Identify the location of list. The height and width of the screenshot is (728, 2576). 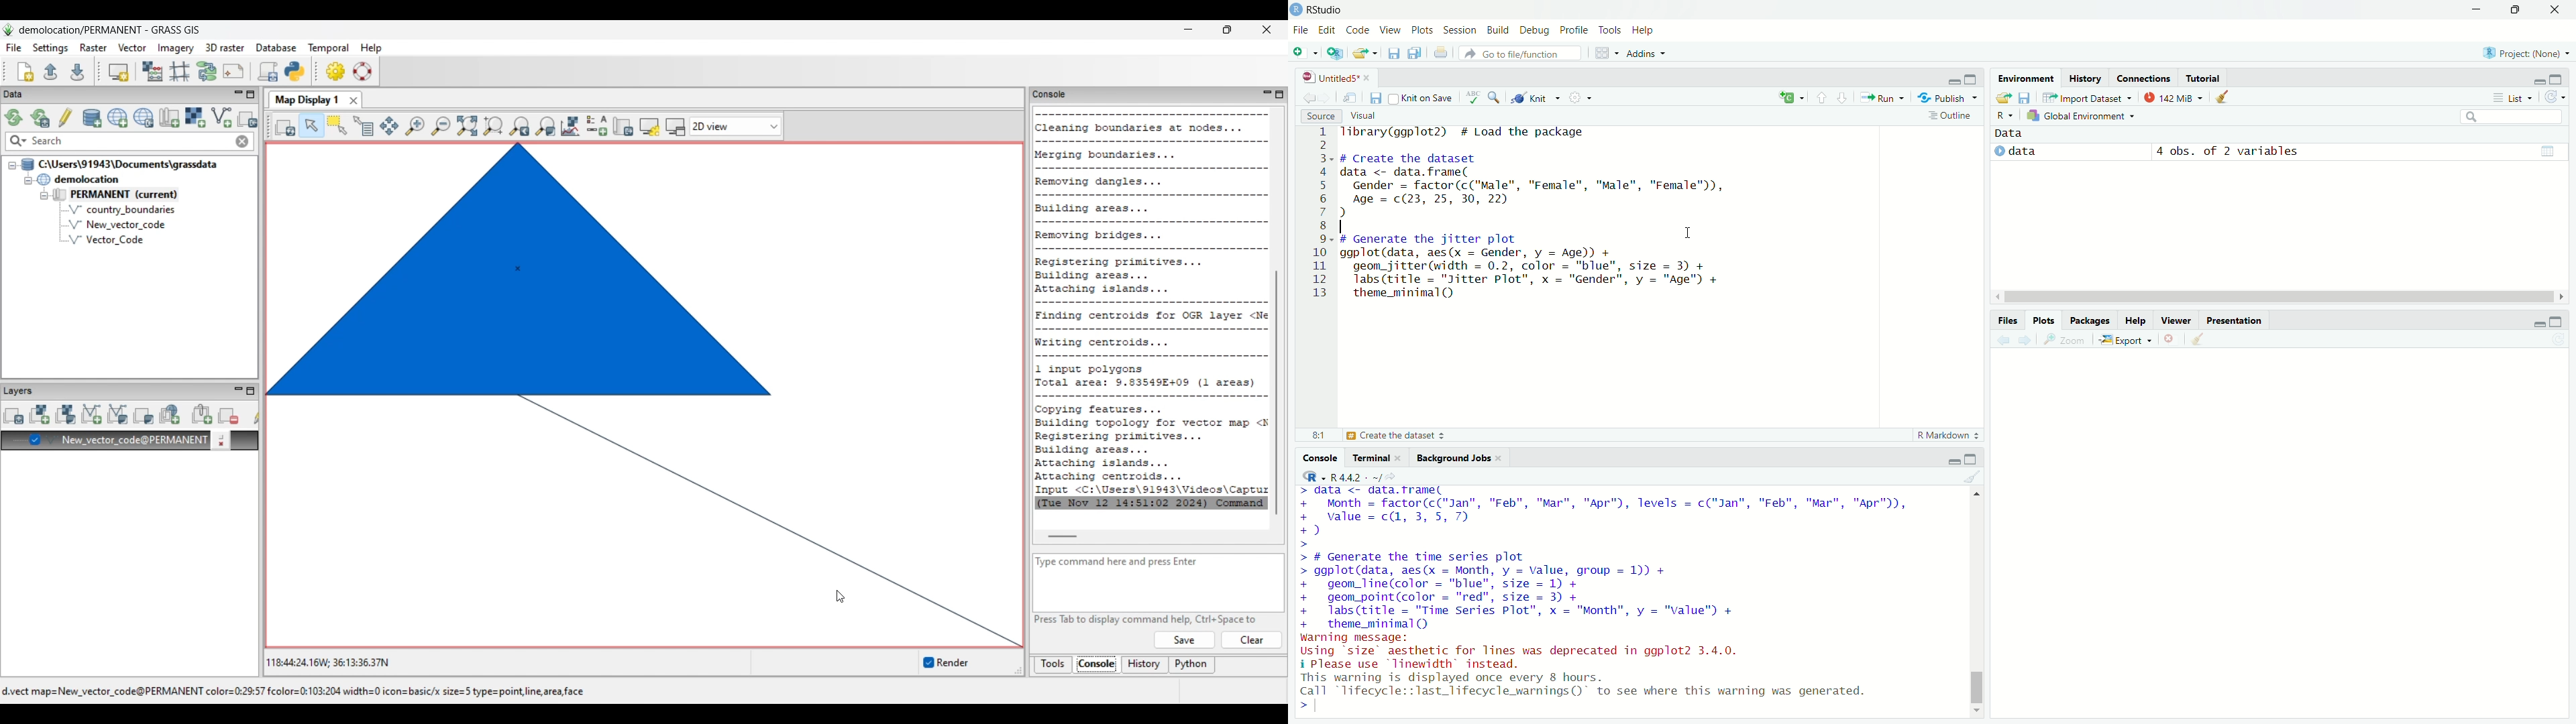
(2514, 98).